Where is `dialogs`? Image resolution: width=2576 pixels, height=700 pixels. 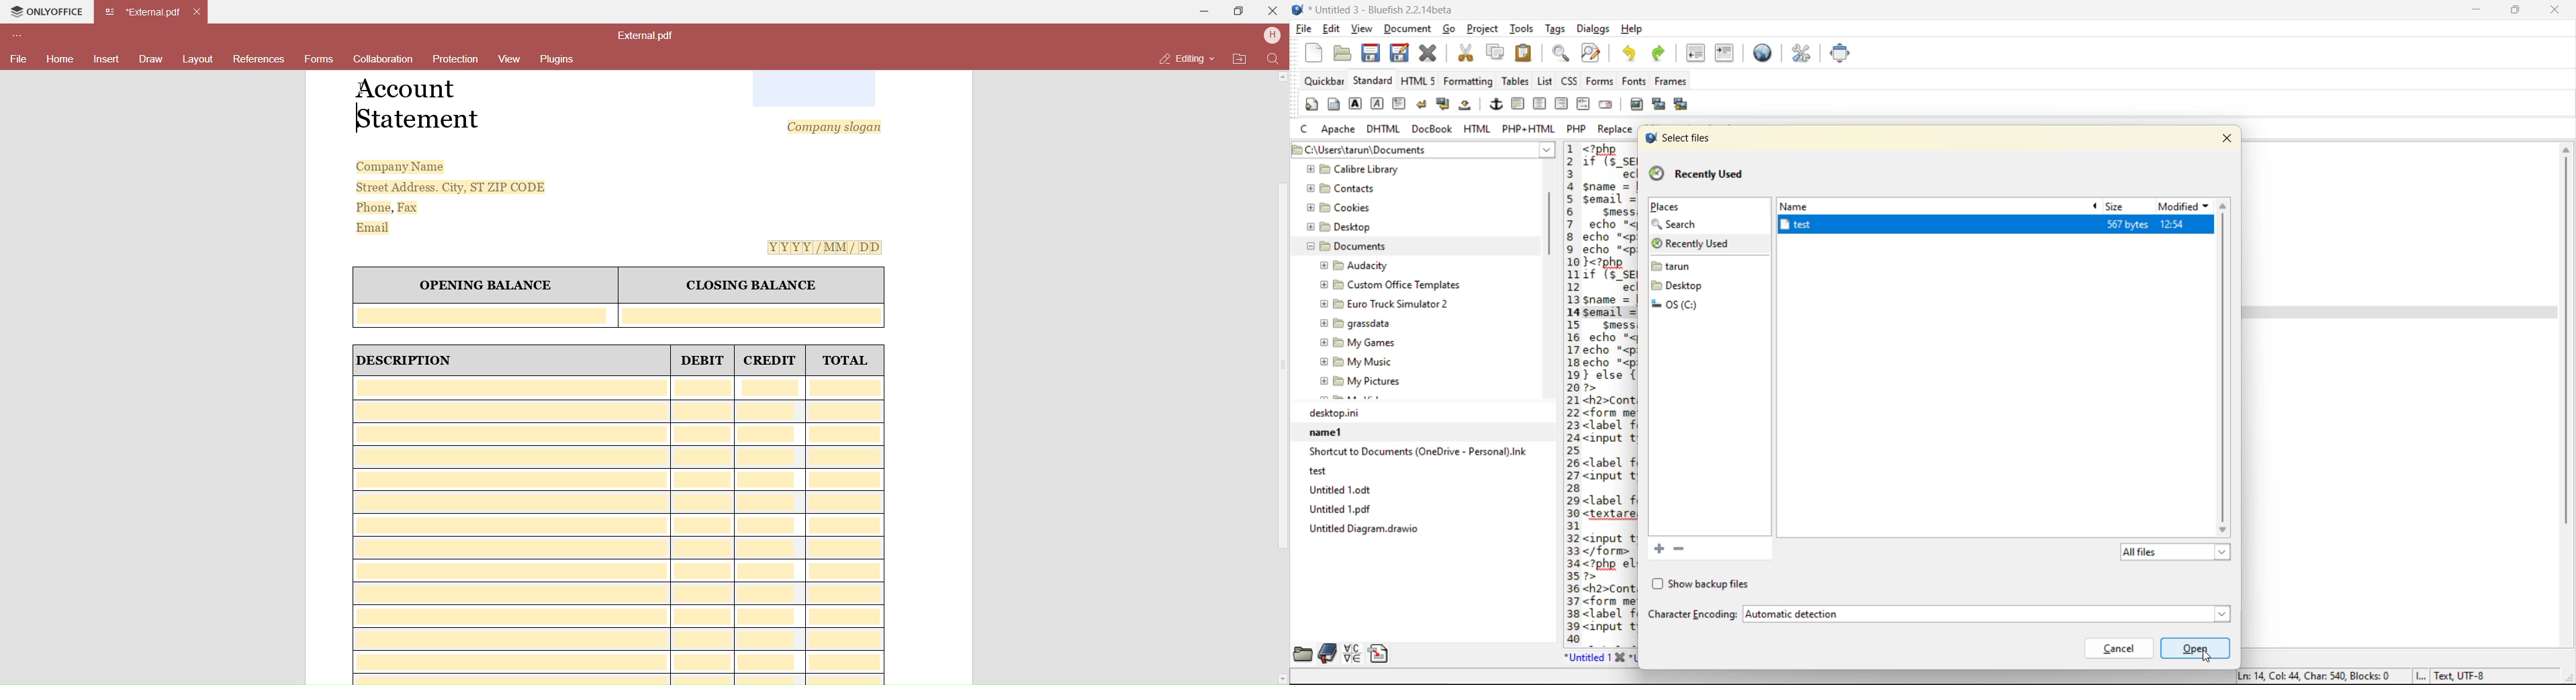
dialogs is located at coordinates (1591, 30).